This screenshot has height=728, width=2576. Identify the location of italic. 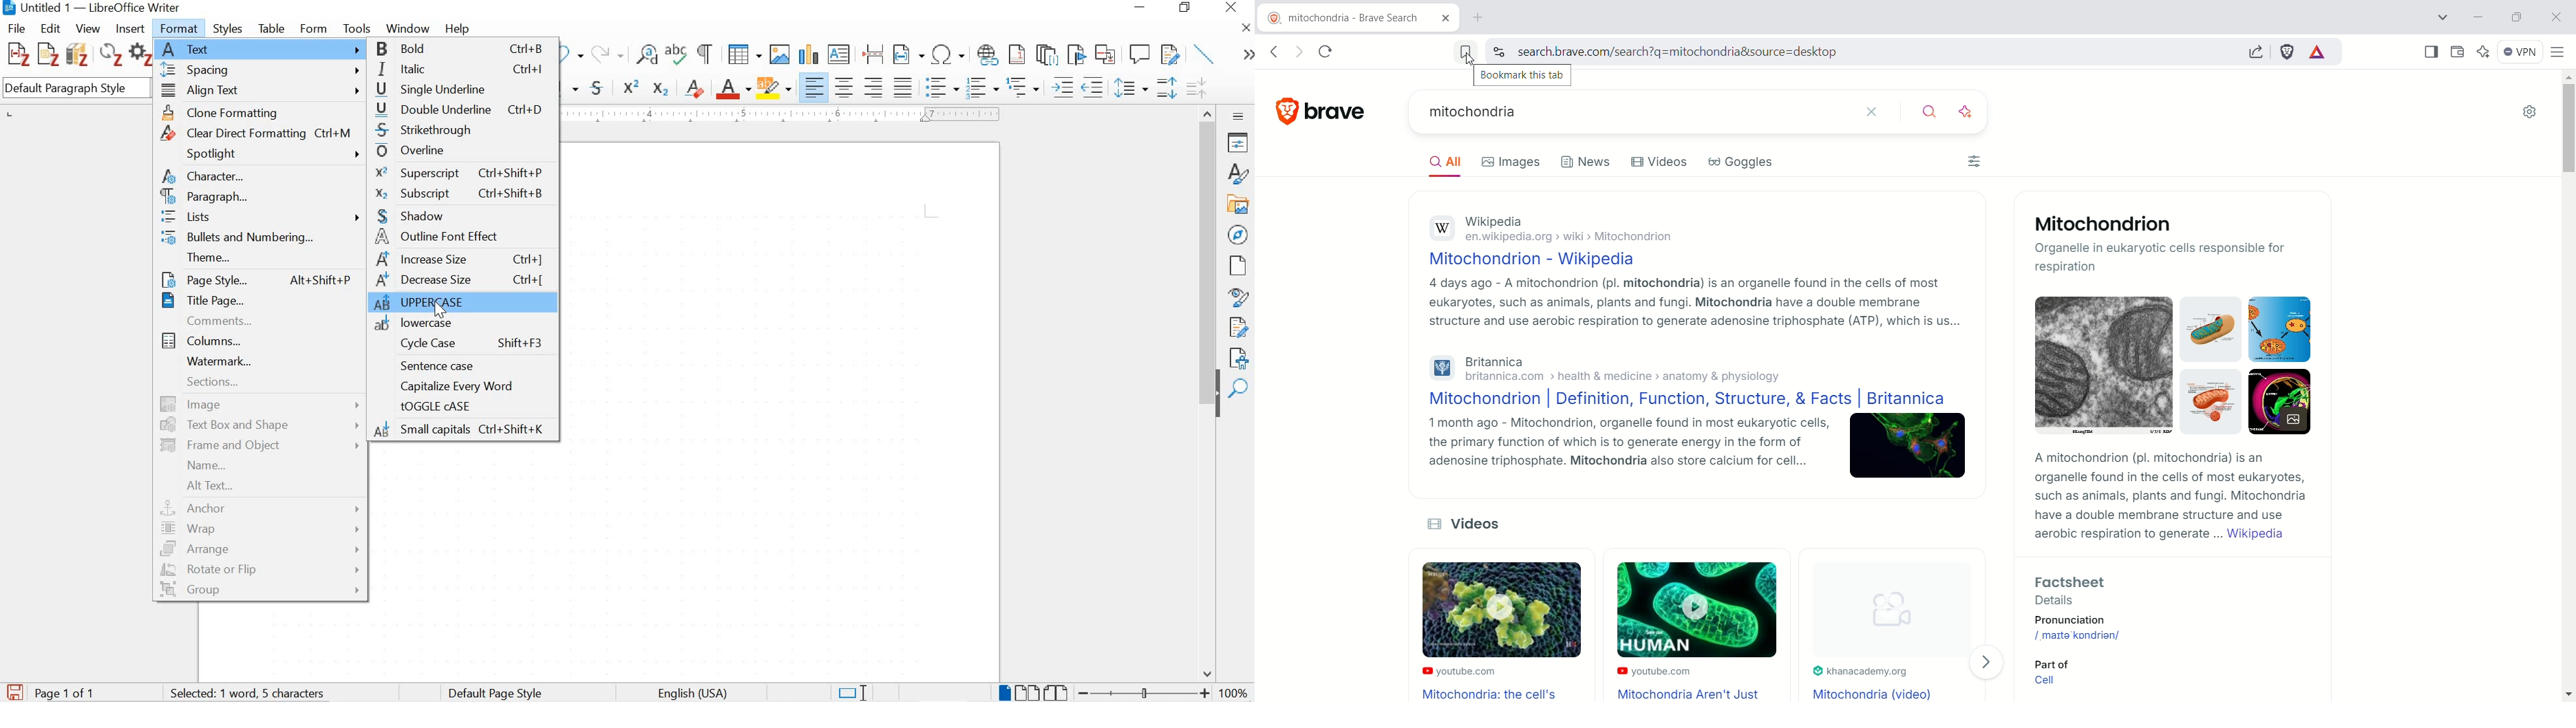
(463, 70).